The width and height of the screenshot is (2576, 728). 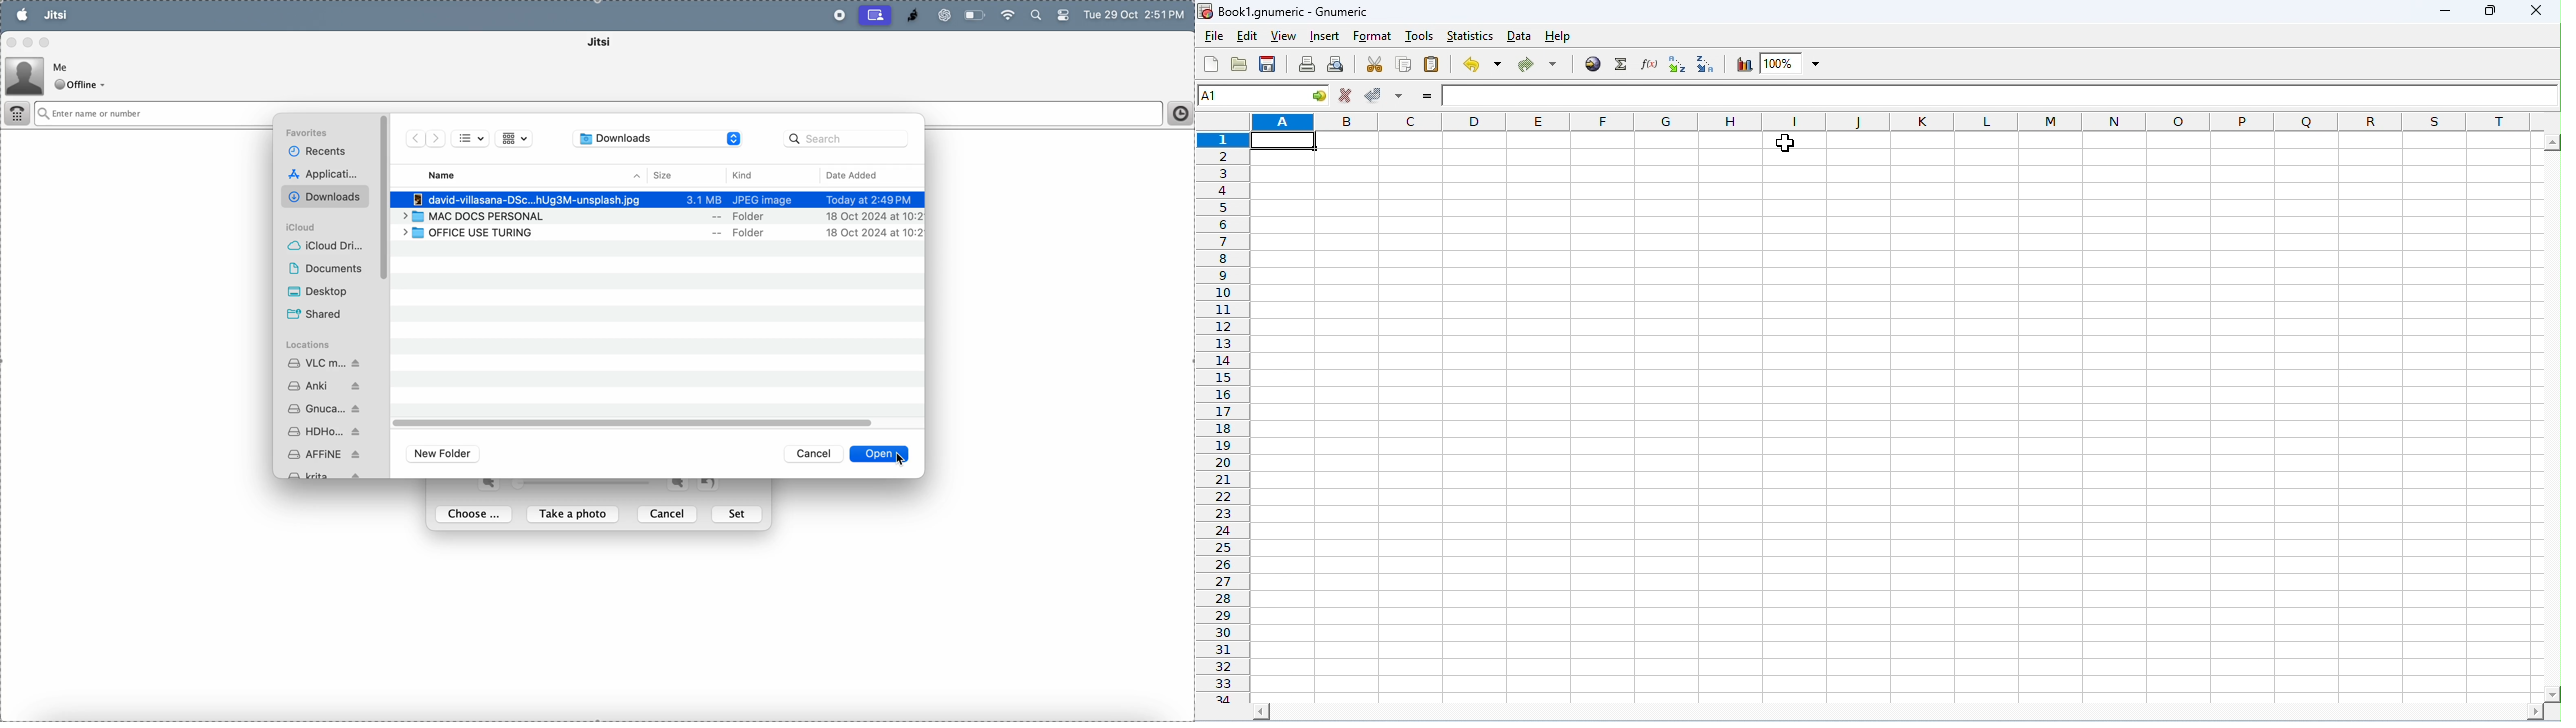 What do you see at coordinates (1998, 95) in the screenshot?
I see `formula bar` at bounding box center [1998, 95].